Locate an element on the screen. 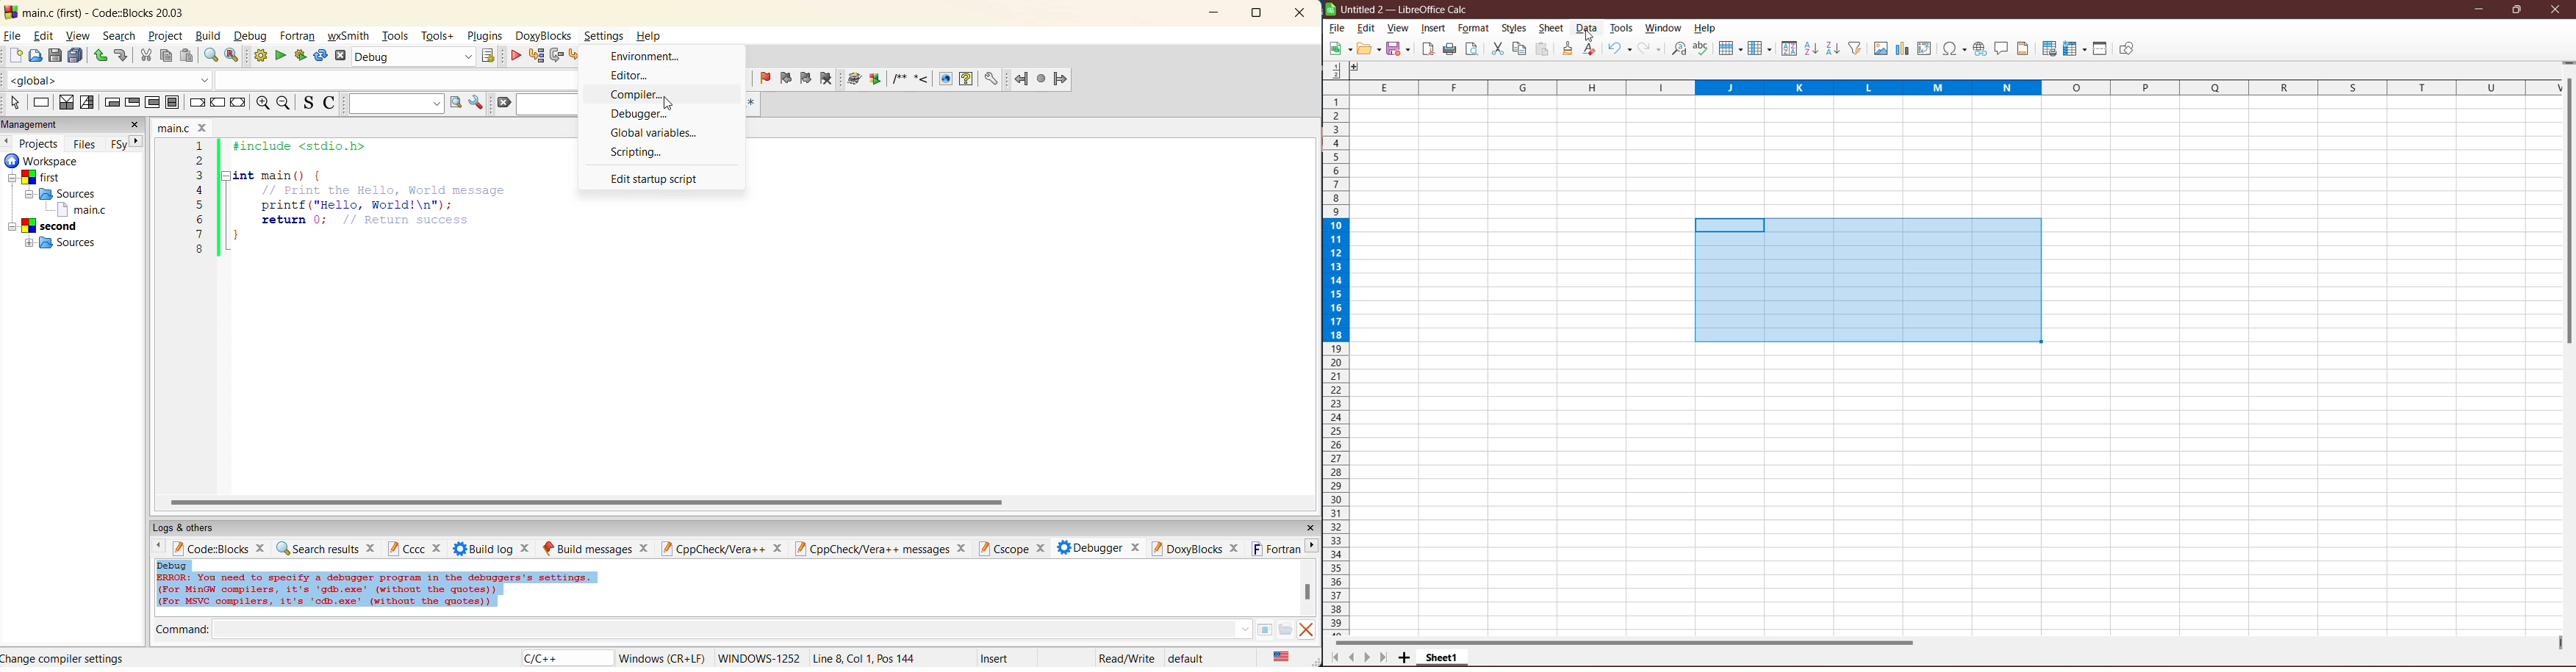  Restore Down is located at coordinates (2517, 9).